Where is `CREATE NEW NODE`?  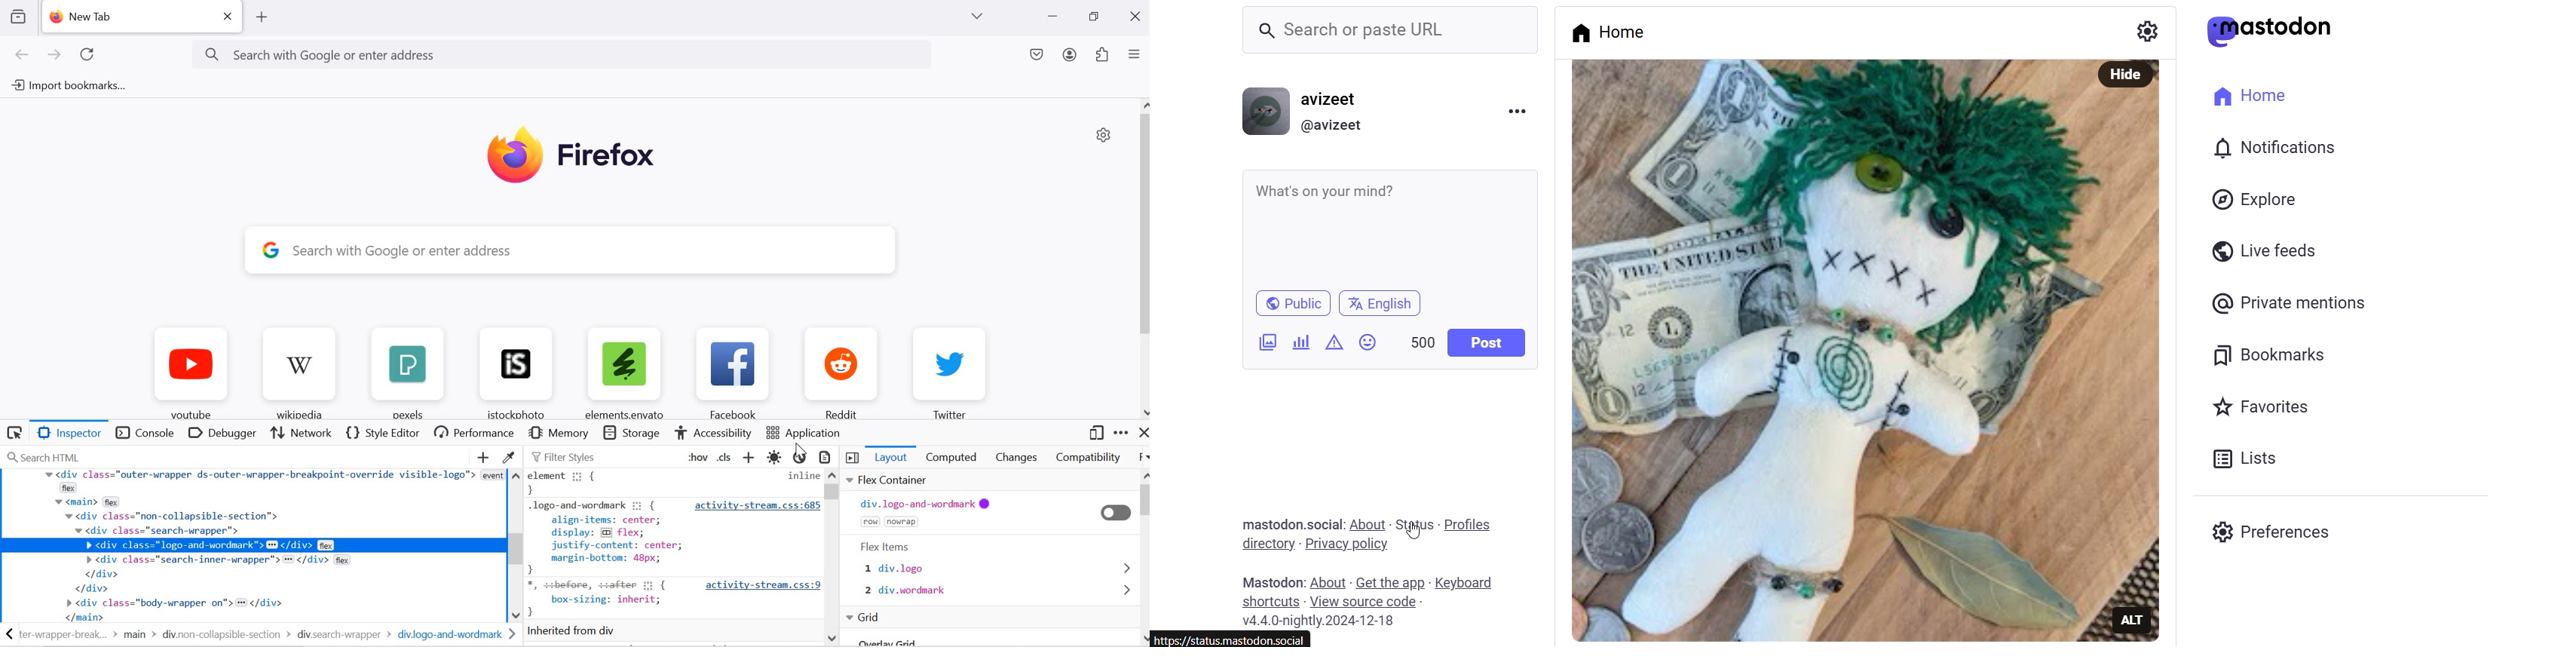 CREATE NEW NODE is located at coordinates (482, 457).